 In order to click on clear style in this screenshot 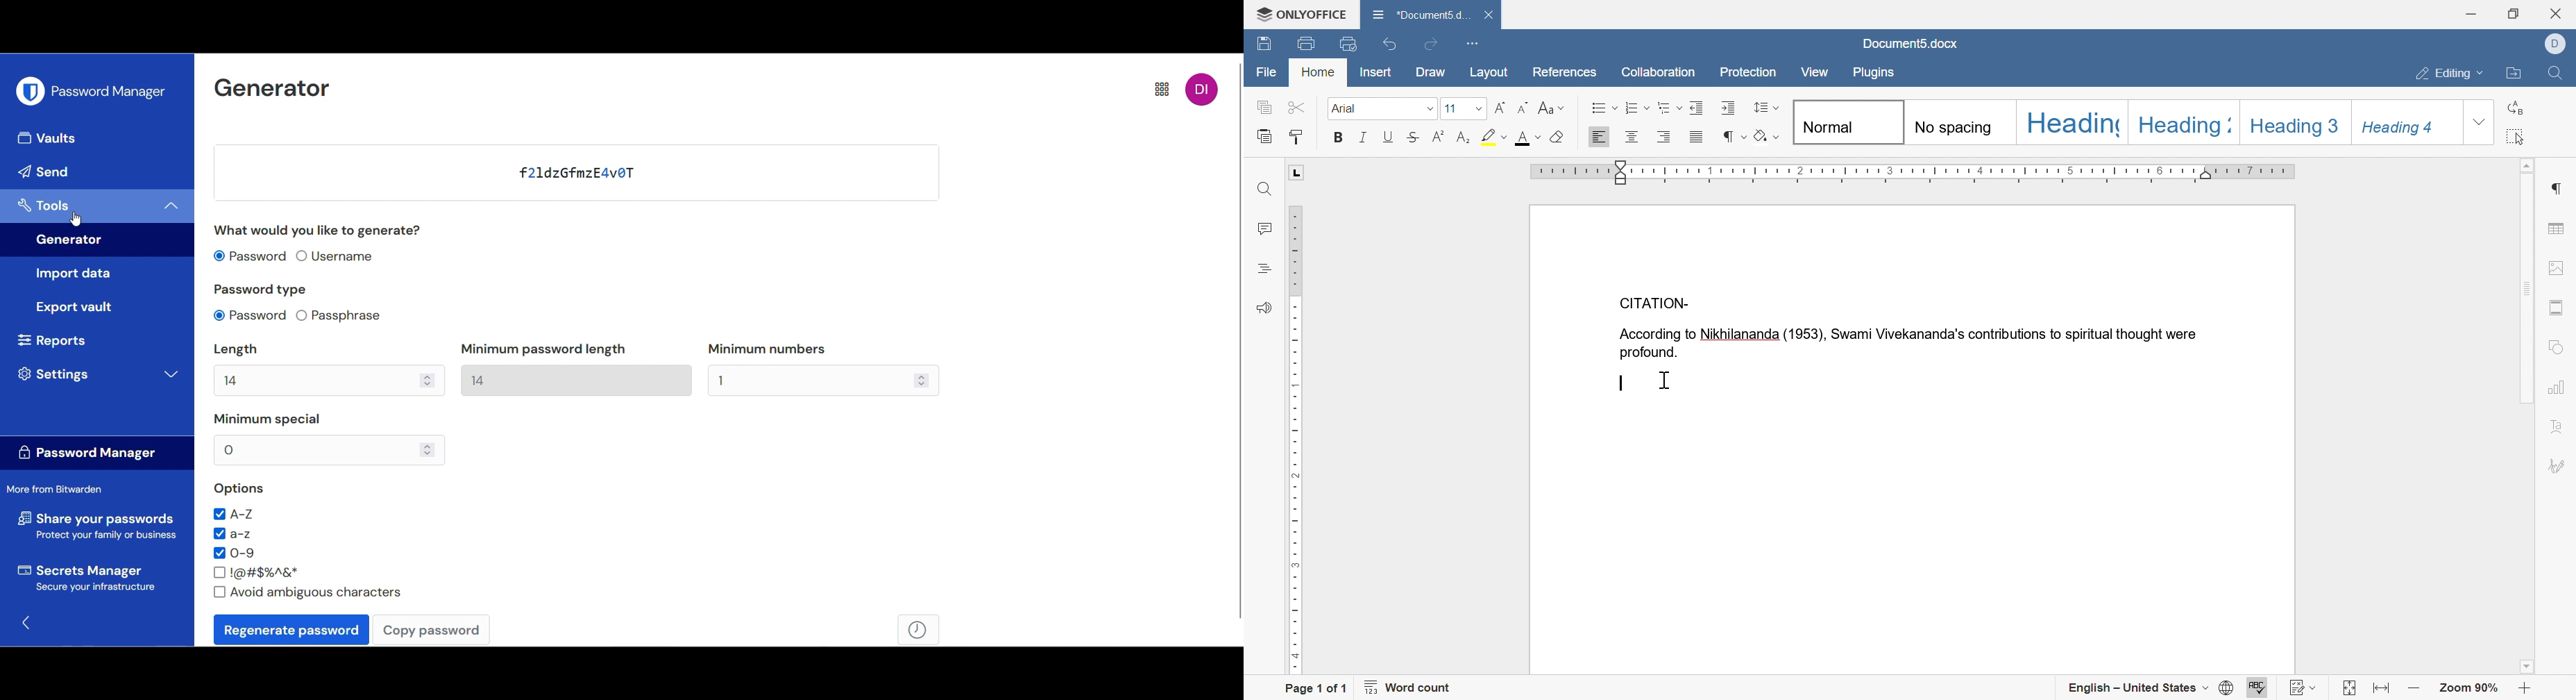, I will do `click(1558, 138)`.